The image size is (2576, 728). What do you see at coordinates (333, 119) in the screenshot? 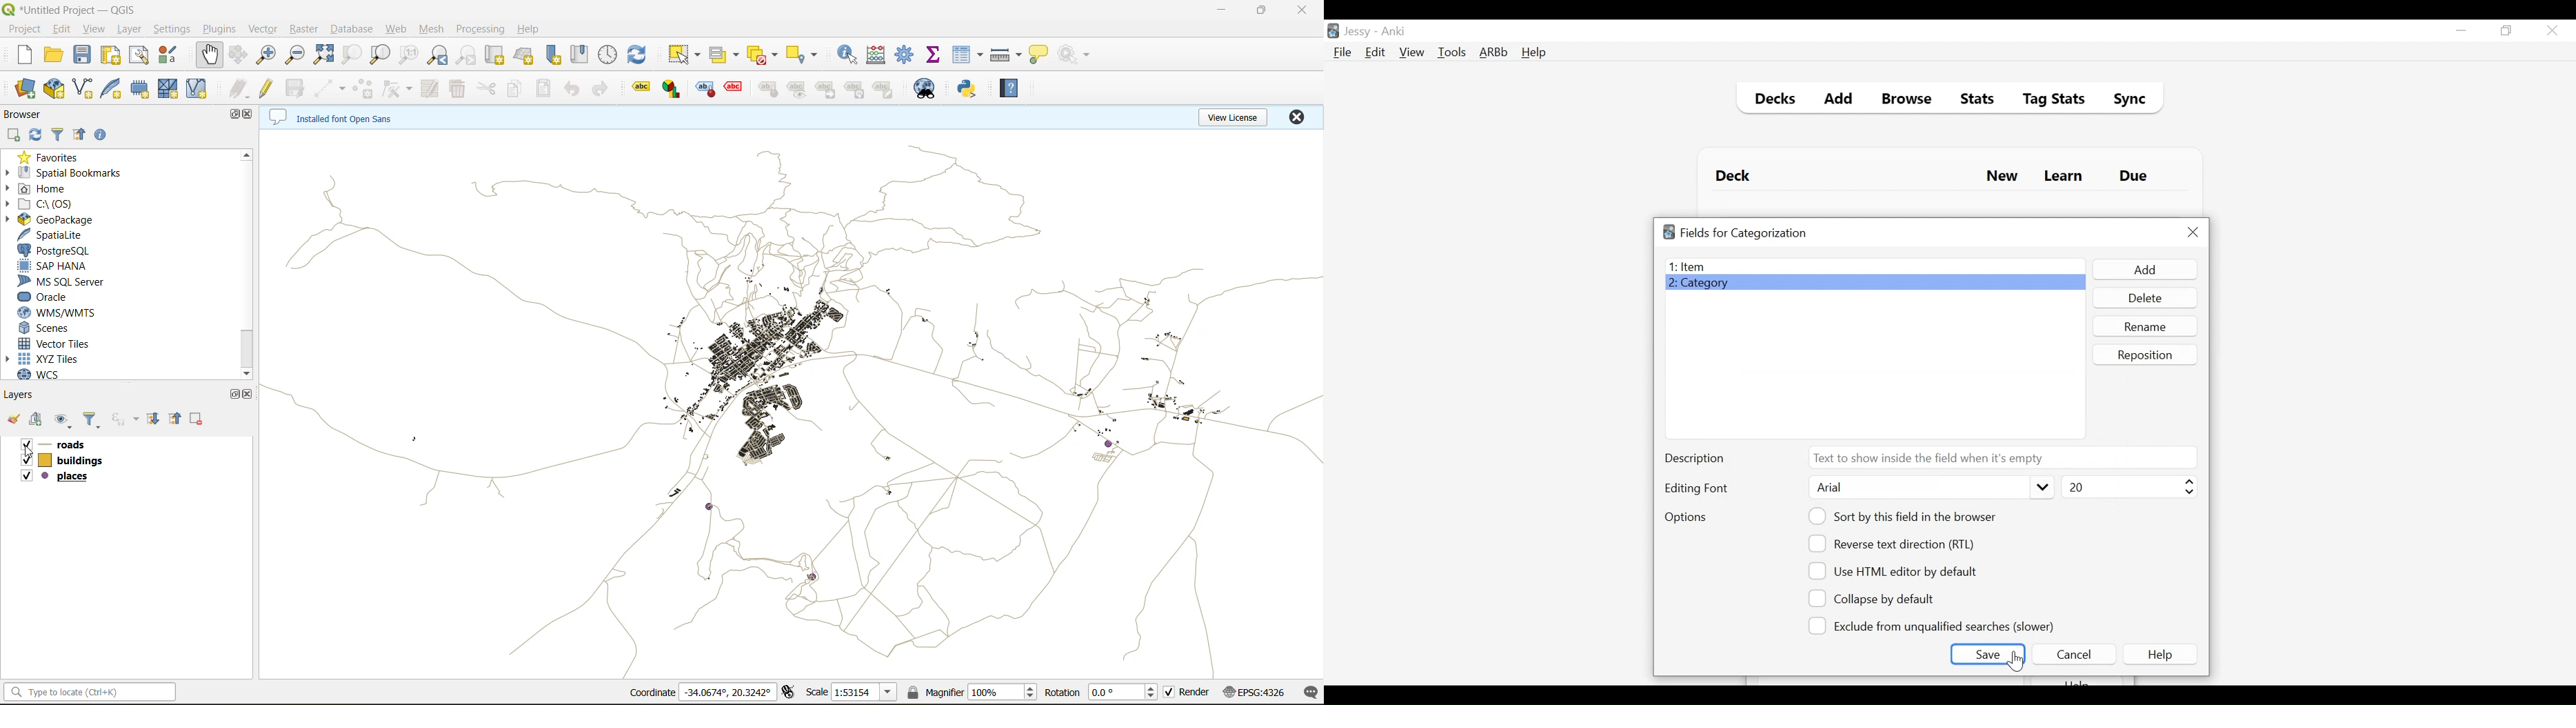
I see `metadata` at bounding box center [333, 119].